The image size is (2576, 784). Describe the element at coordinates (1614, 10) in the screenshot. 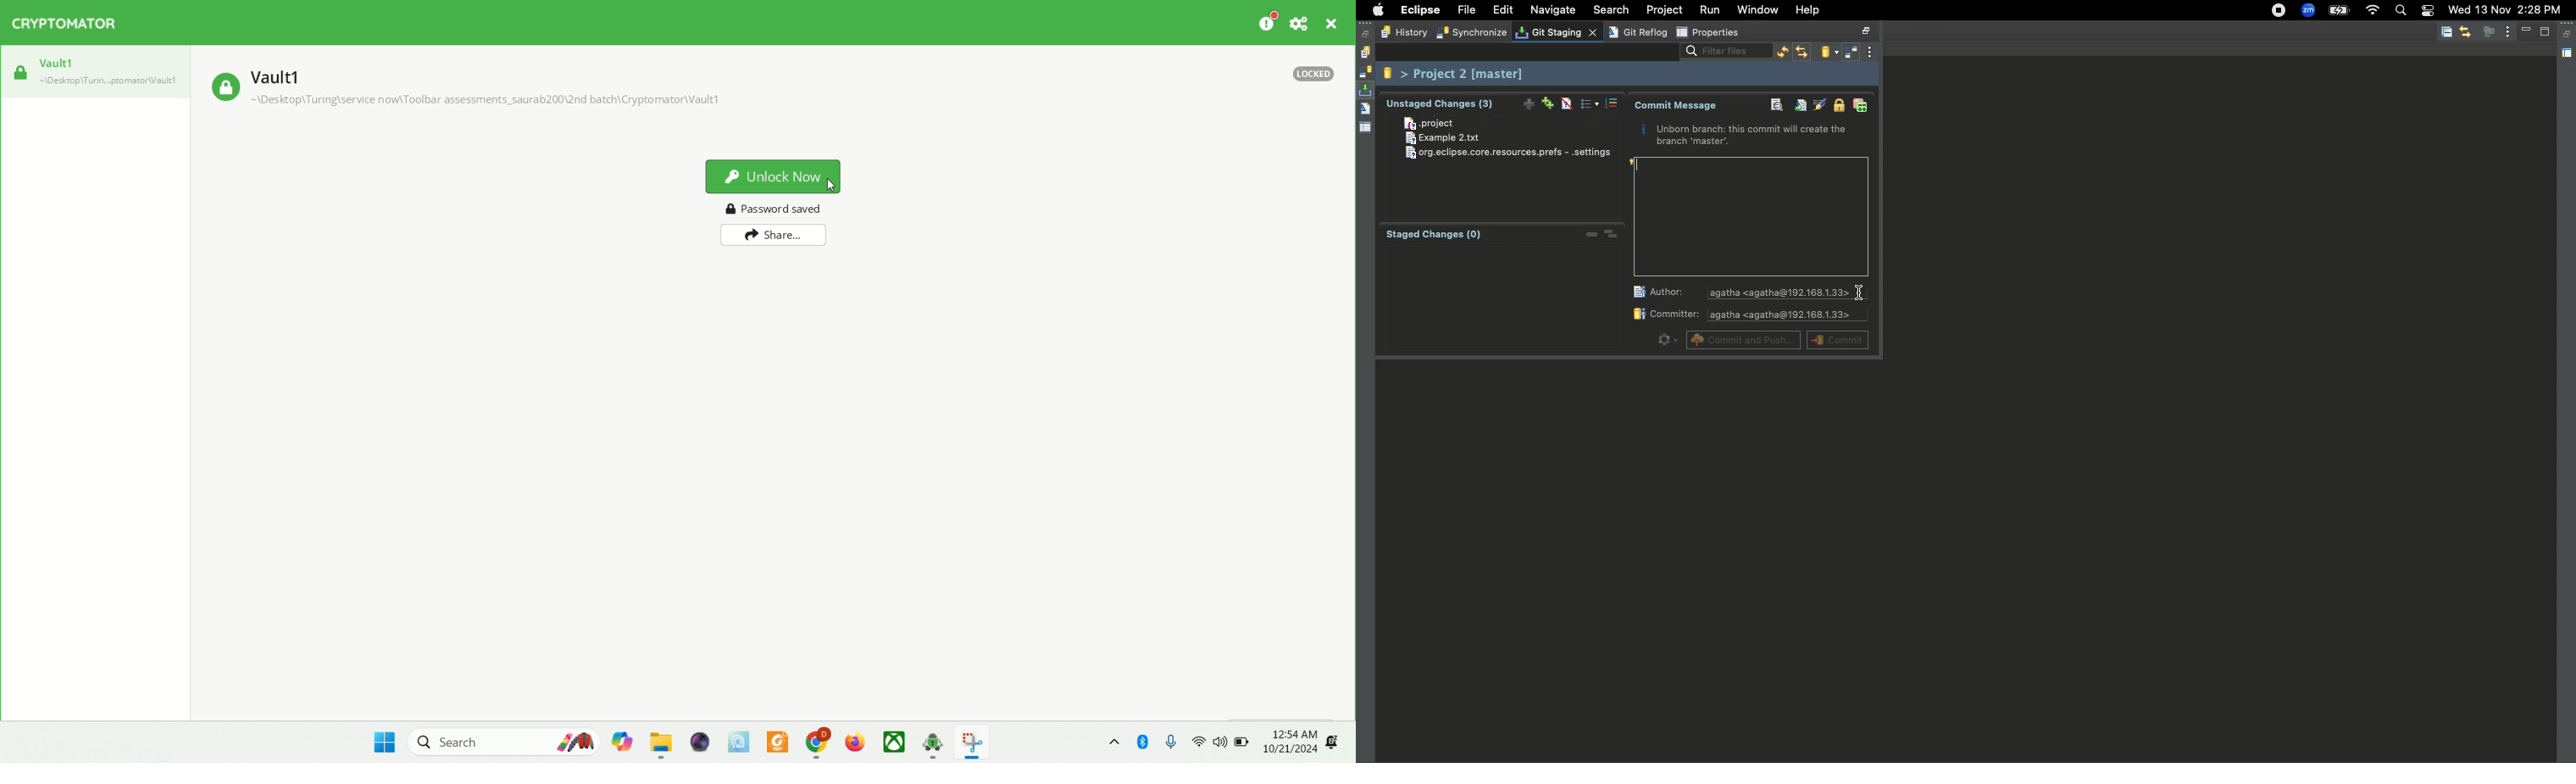

I see `Search` at that location.